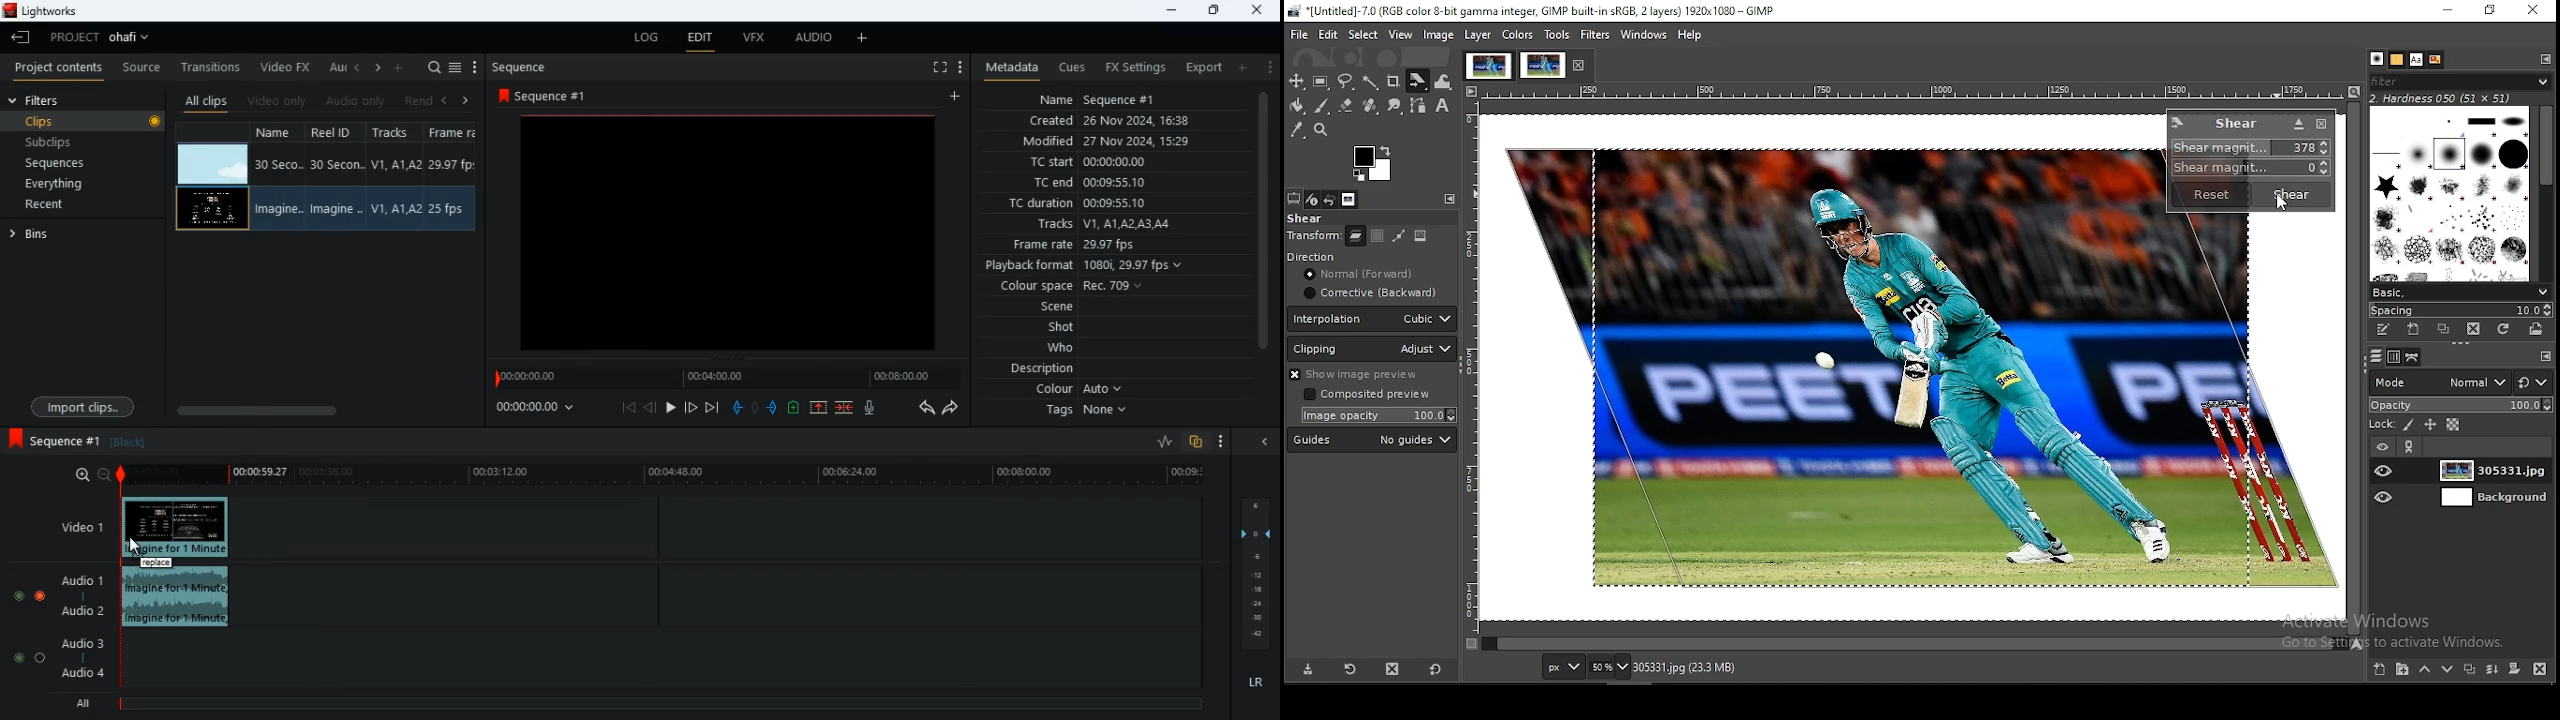  What do you see at coordinates (2469, 669) in the screenshot?
I see `duplicate layer` at bounding box center [2469, 669].